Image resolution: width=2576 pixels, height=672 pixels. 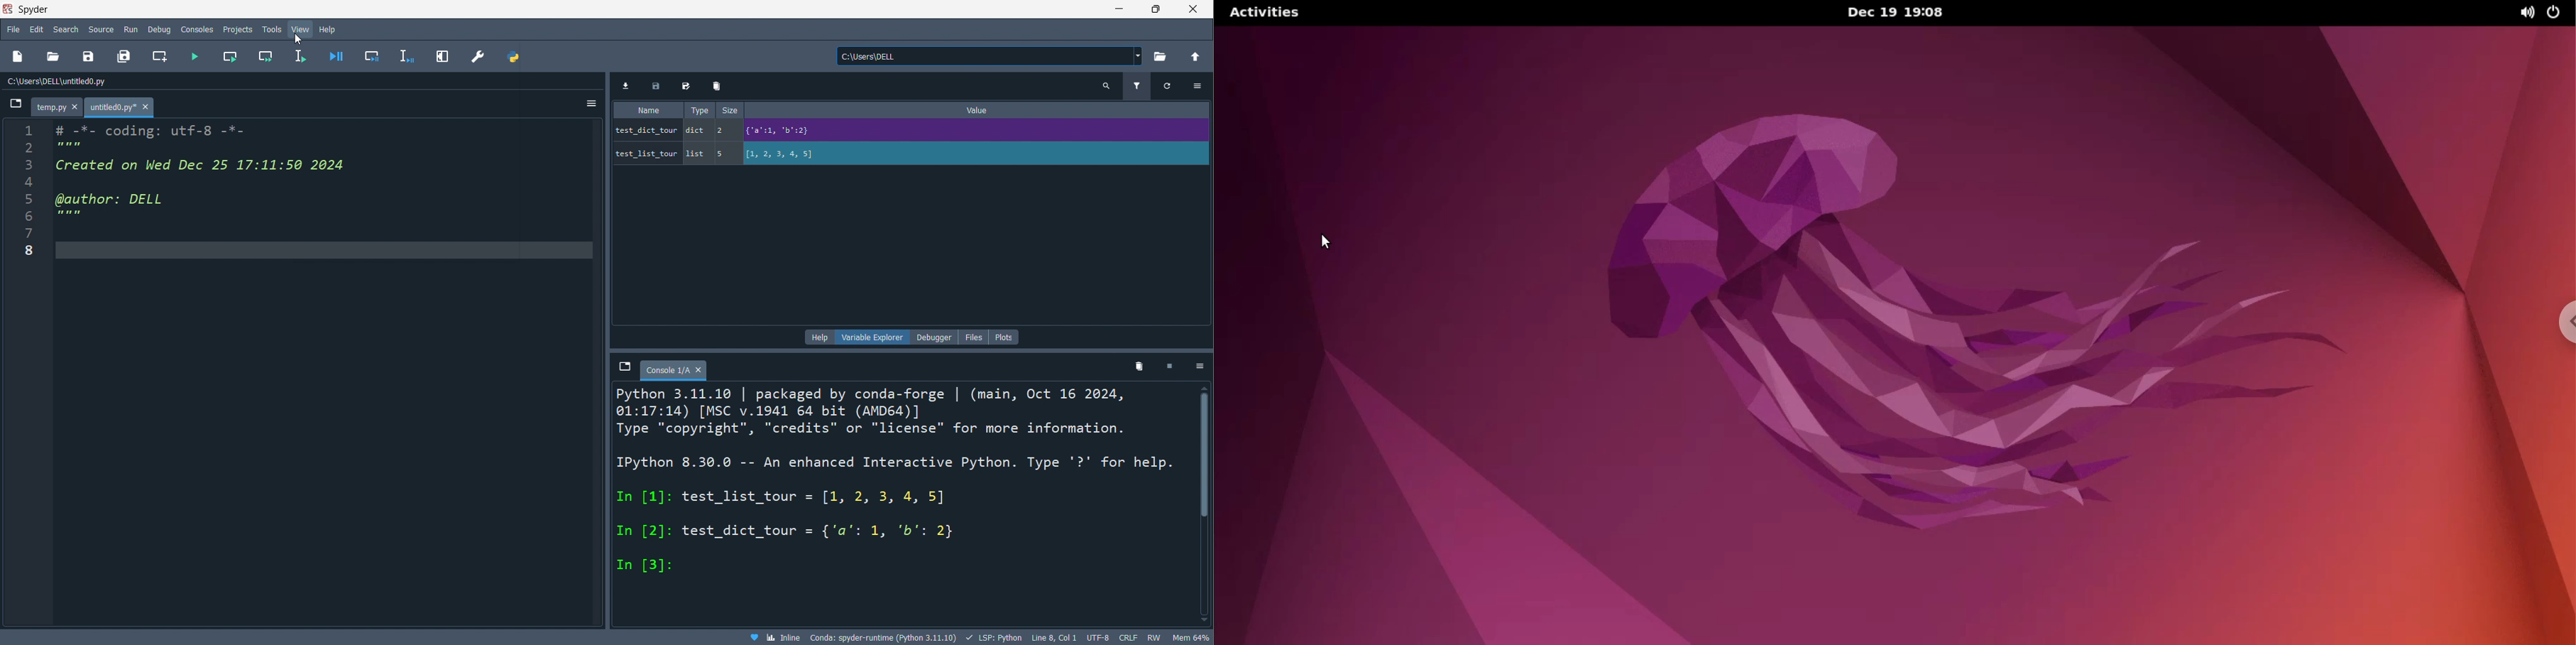 I want to click on type, so click(x=696, y=109).